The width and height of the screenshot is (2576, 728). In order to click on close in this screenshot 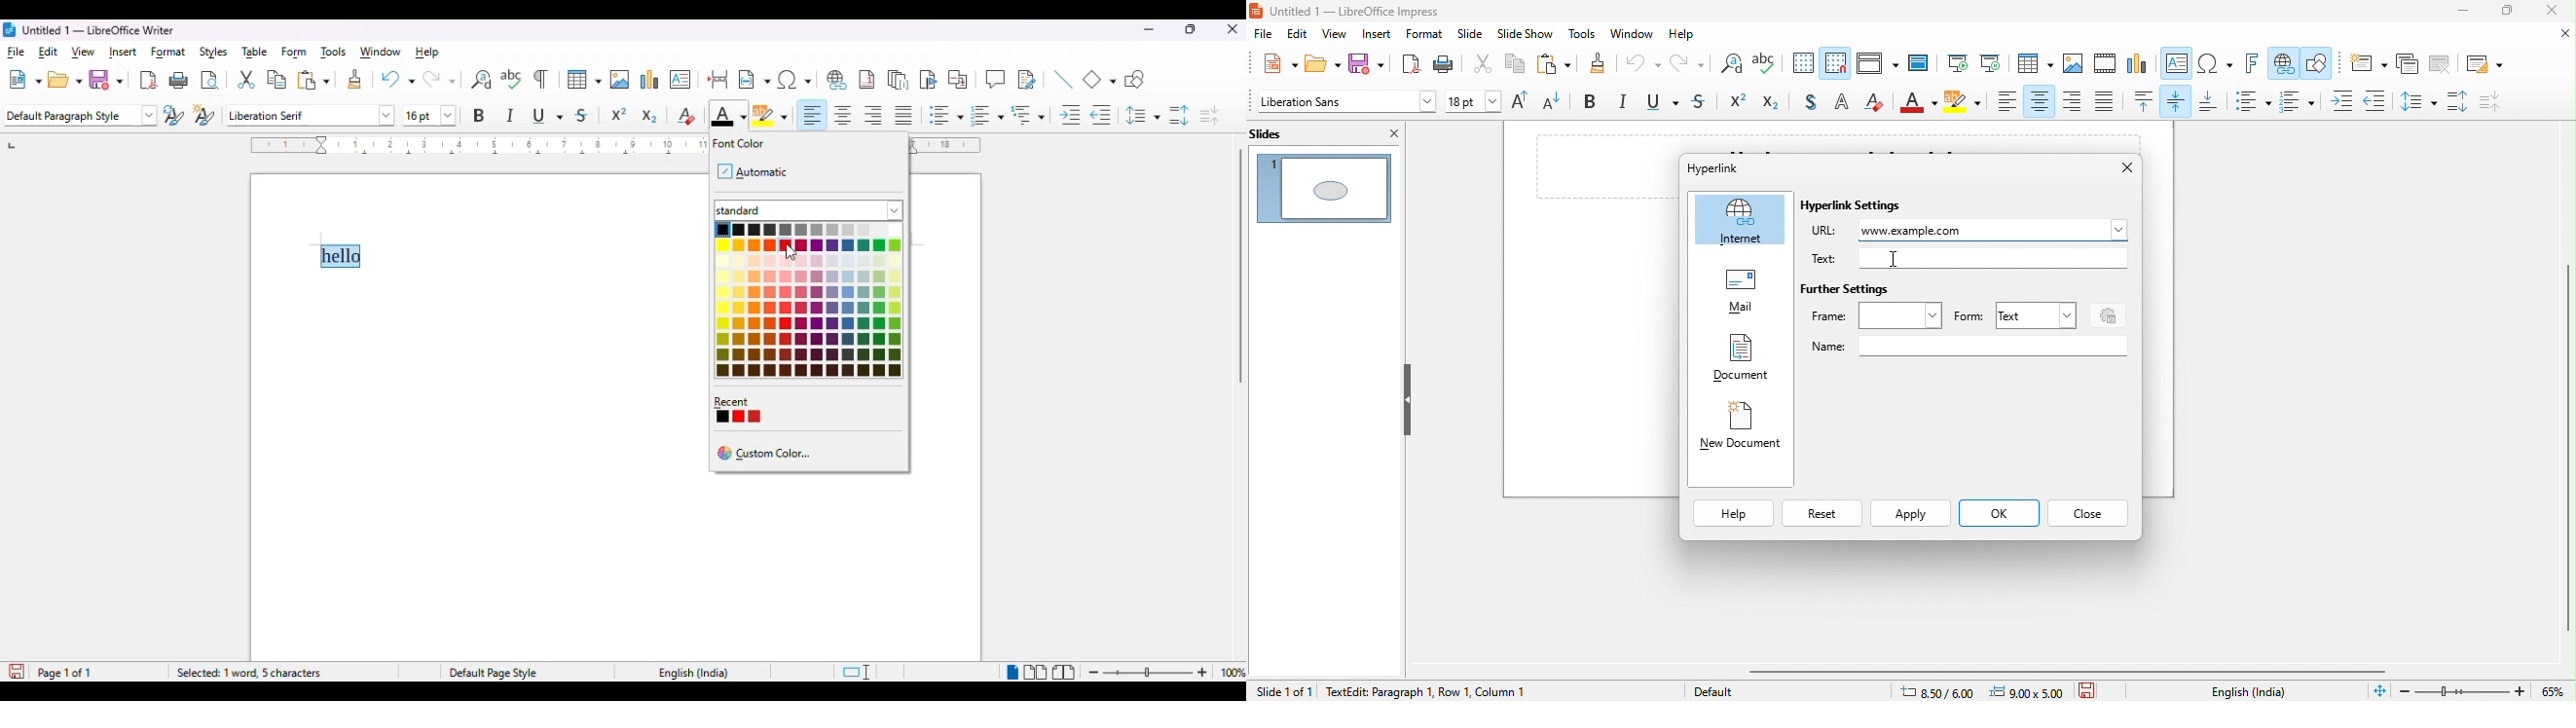, I will do `click(2118, 168)`.